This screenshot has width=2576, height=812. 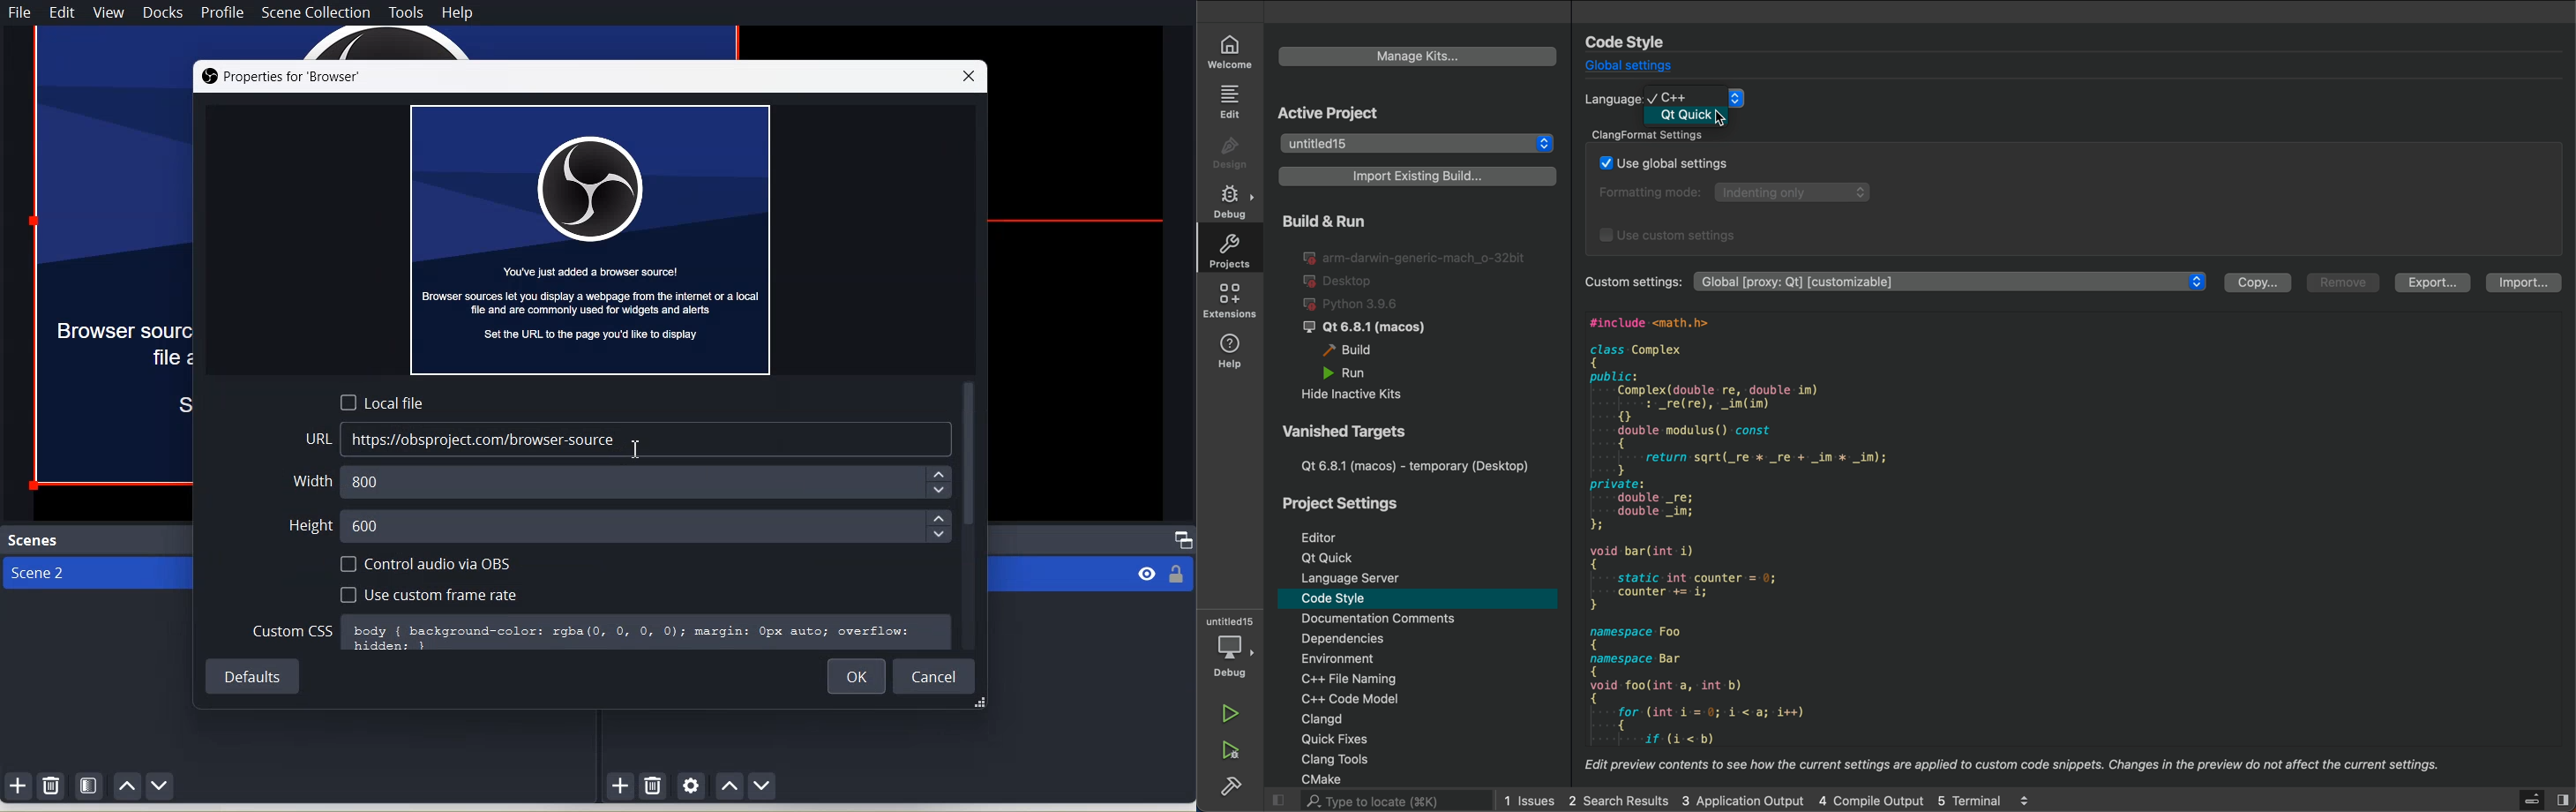 I want to click on Help, so click(x=458, y=12).